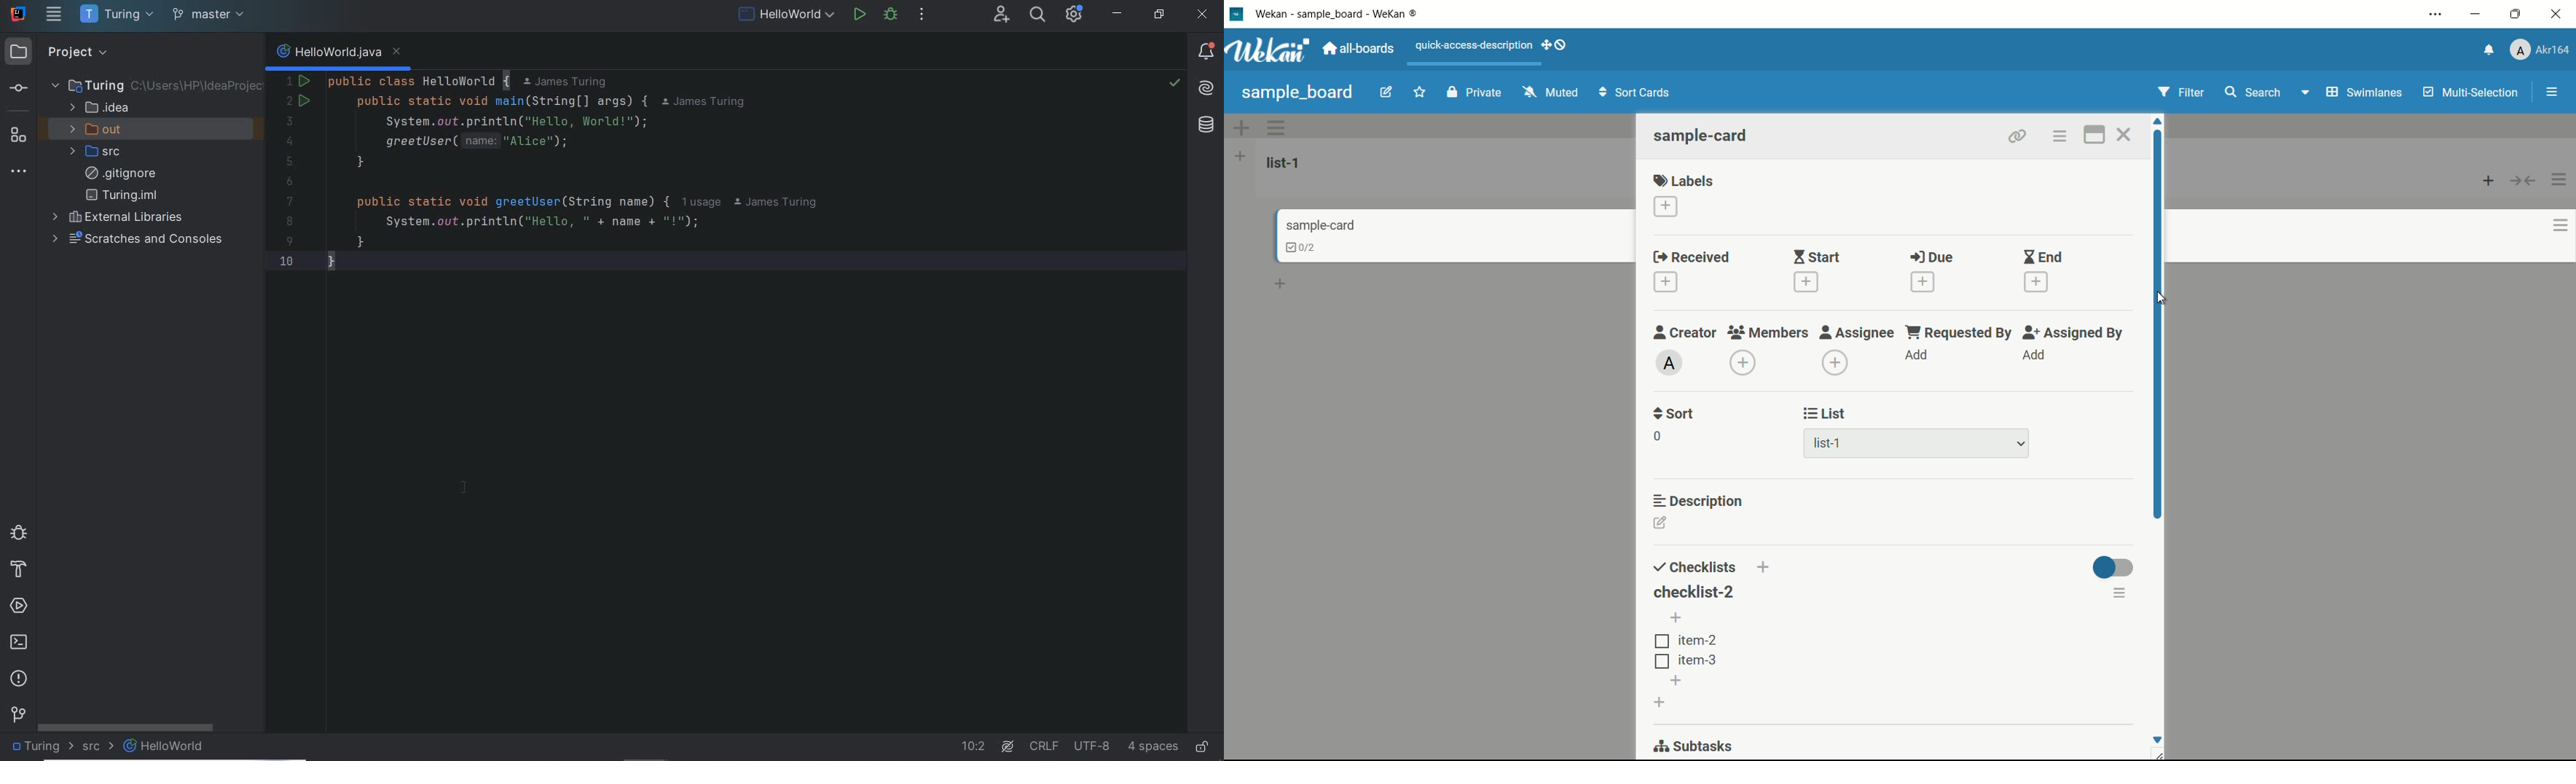 The image size is (2576, 784). Describe the element at coordinates (2551, 92) in the screenshot. I see `show/hide sidebar` at that location.